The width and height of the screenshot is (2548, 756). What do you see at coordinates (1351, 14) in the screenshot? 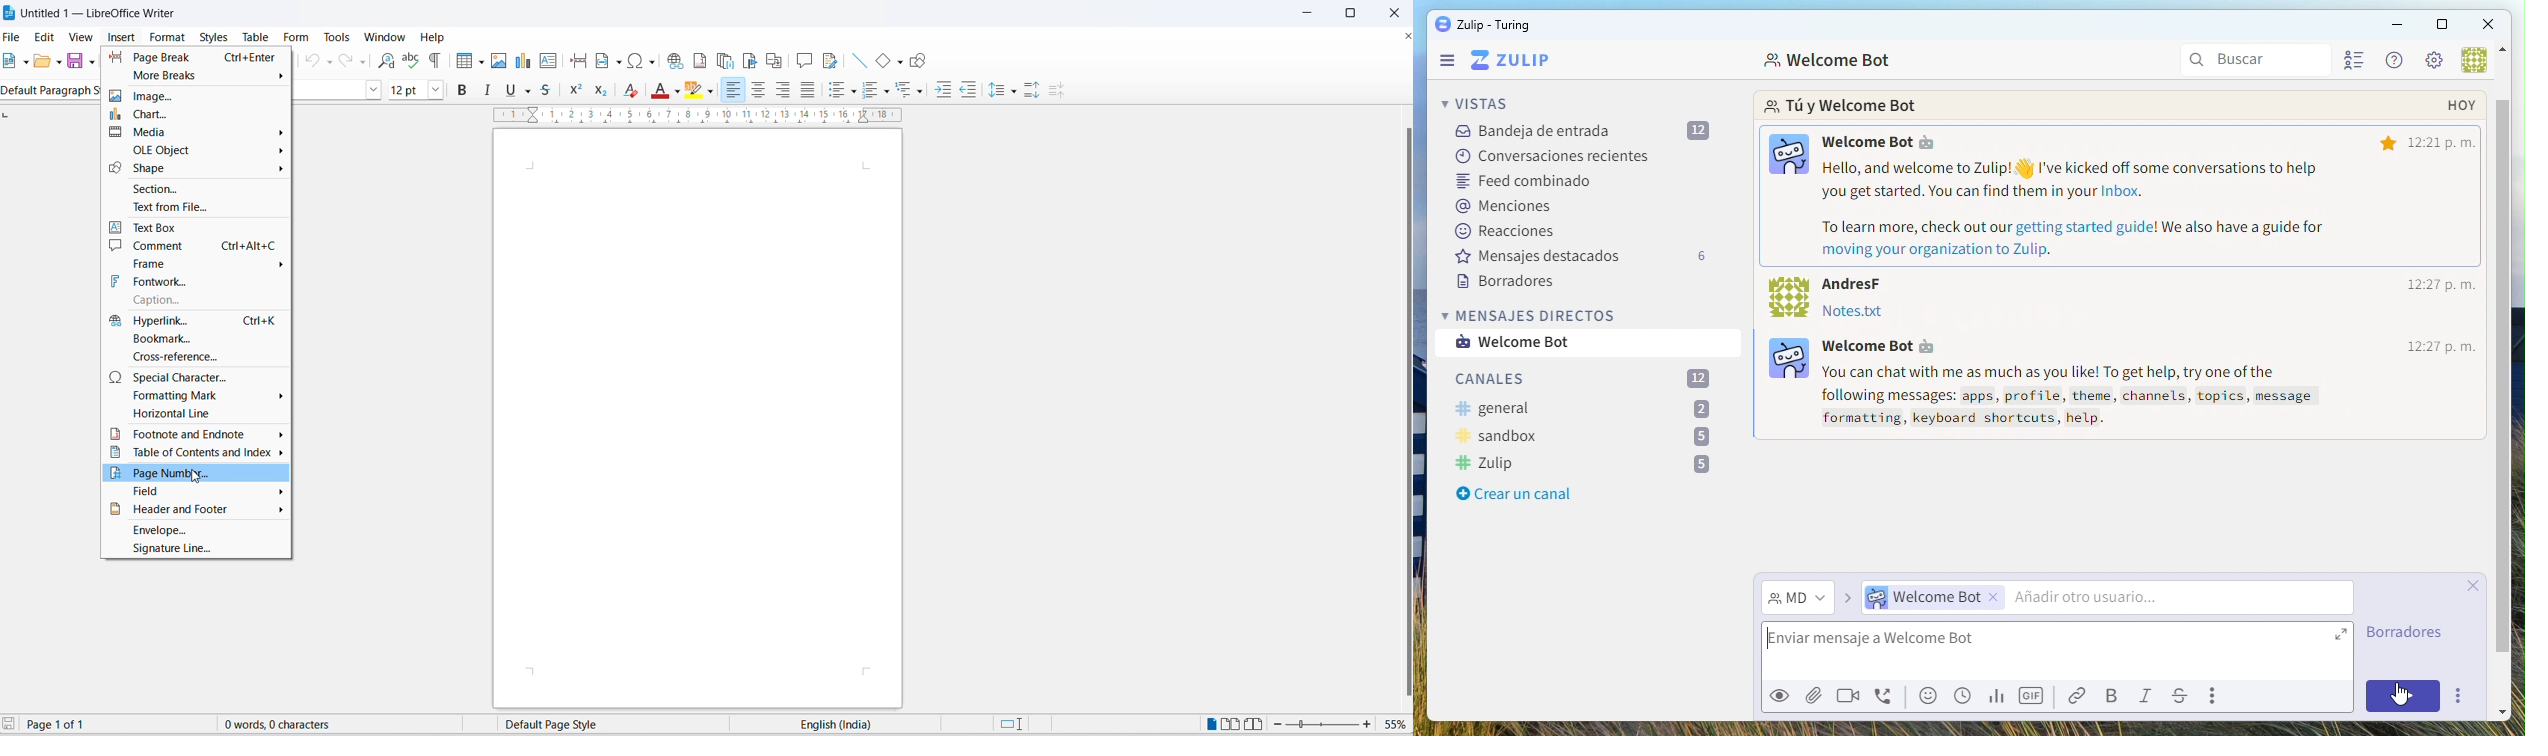
I see `maximize` at bounding box center [1351, 14].